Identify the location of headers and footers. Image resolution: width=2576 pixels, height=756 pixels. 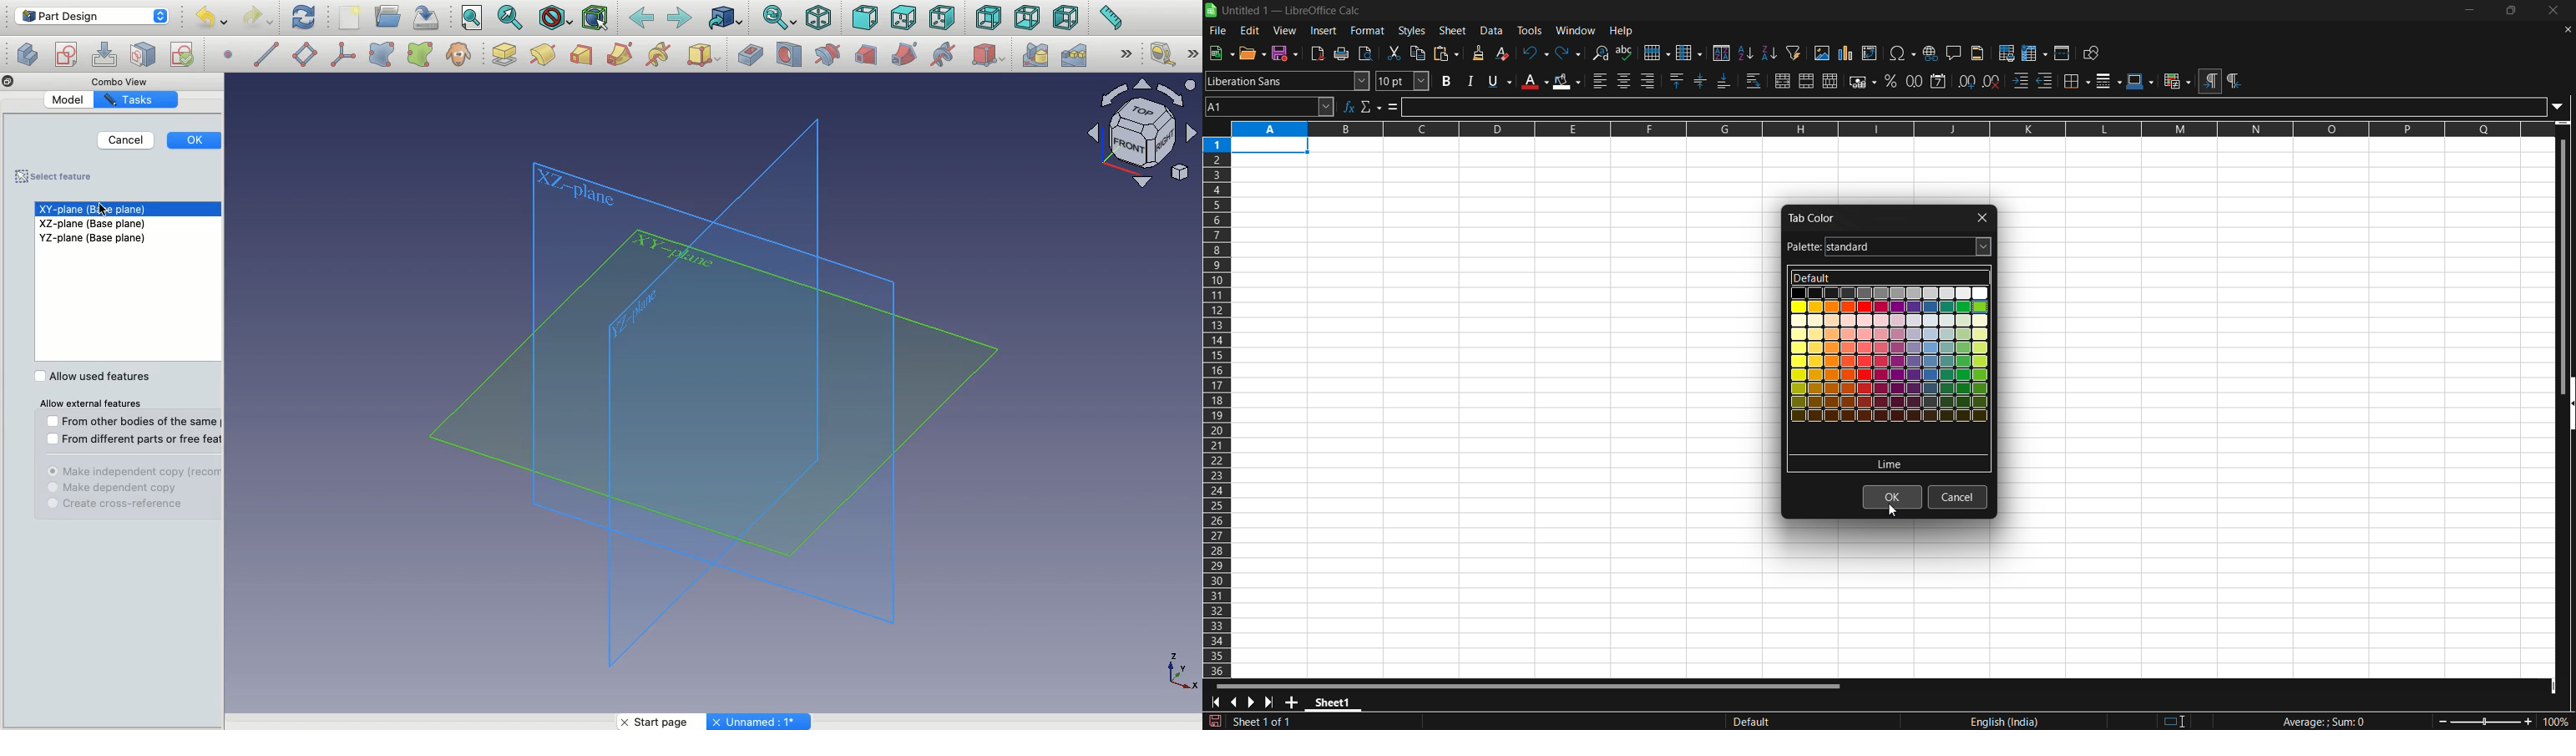
(1979, 53).